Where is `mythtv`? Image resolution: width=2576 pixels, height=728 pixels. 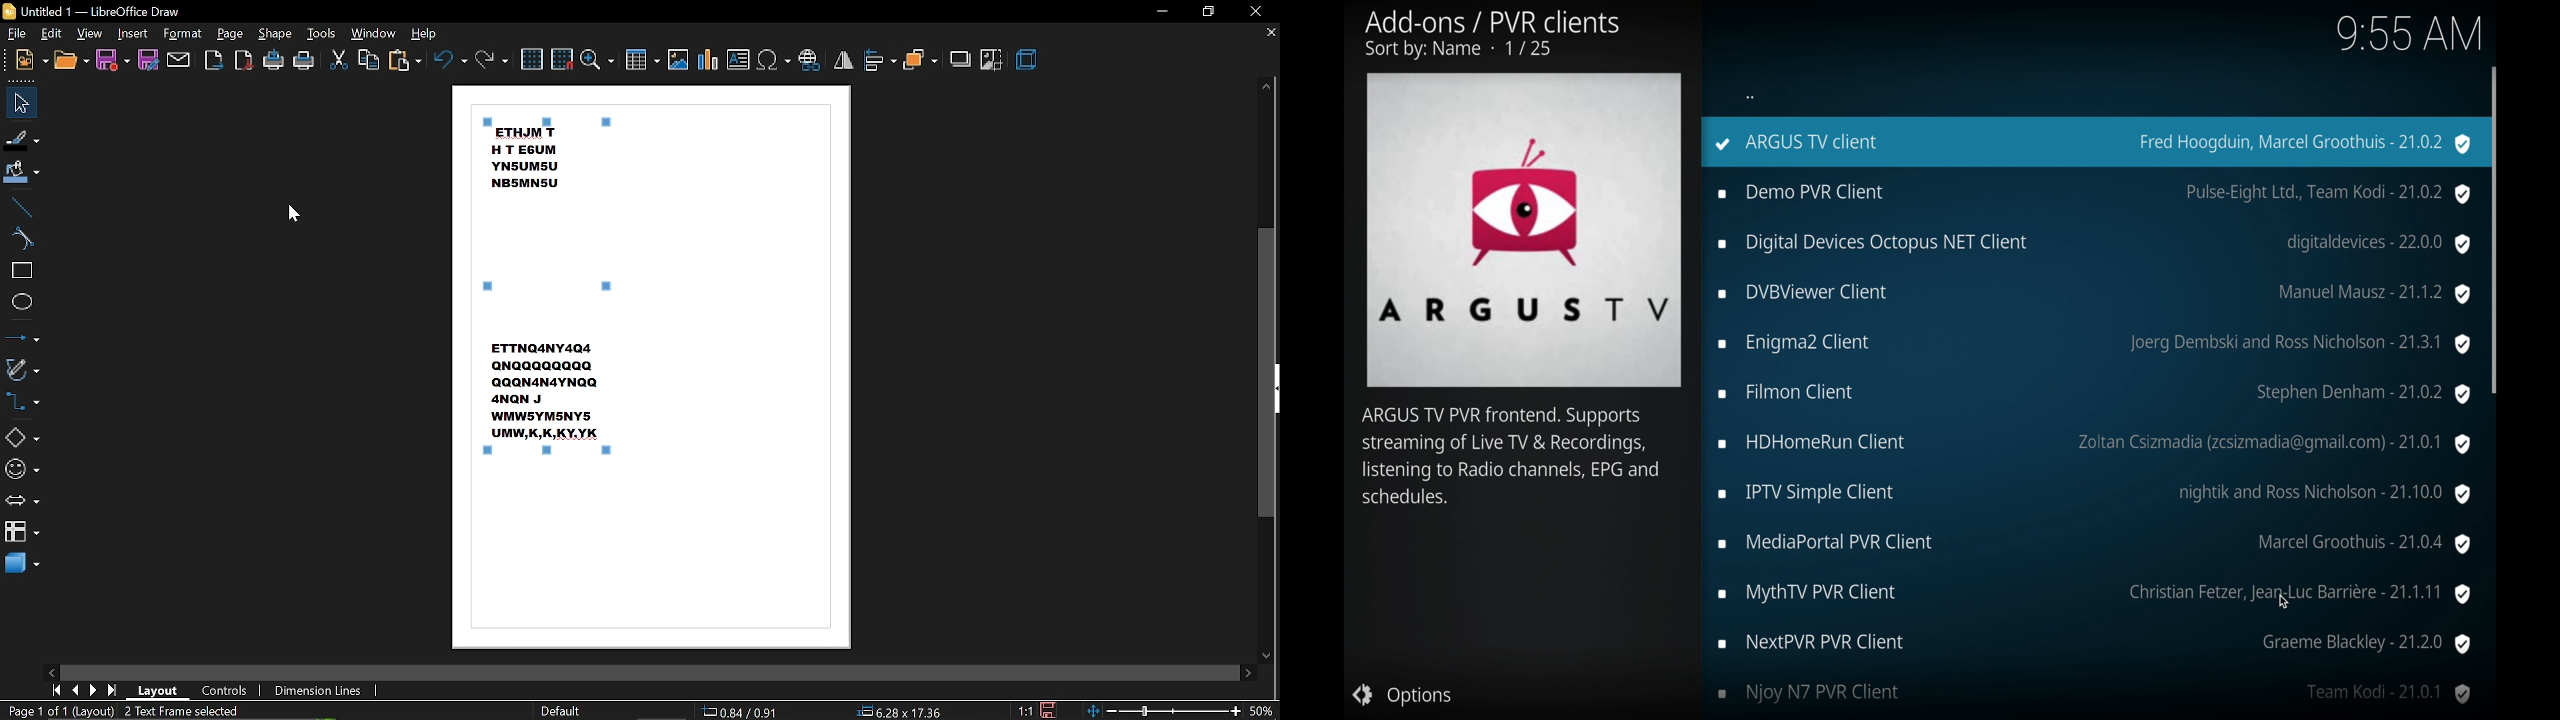 mythtv is located at coordinates (2095, 594).